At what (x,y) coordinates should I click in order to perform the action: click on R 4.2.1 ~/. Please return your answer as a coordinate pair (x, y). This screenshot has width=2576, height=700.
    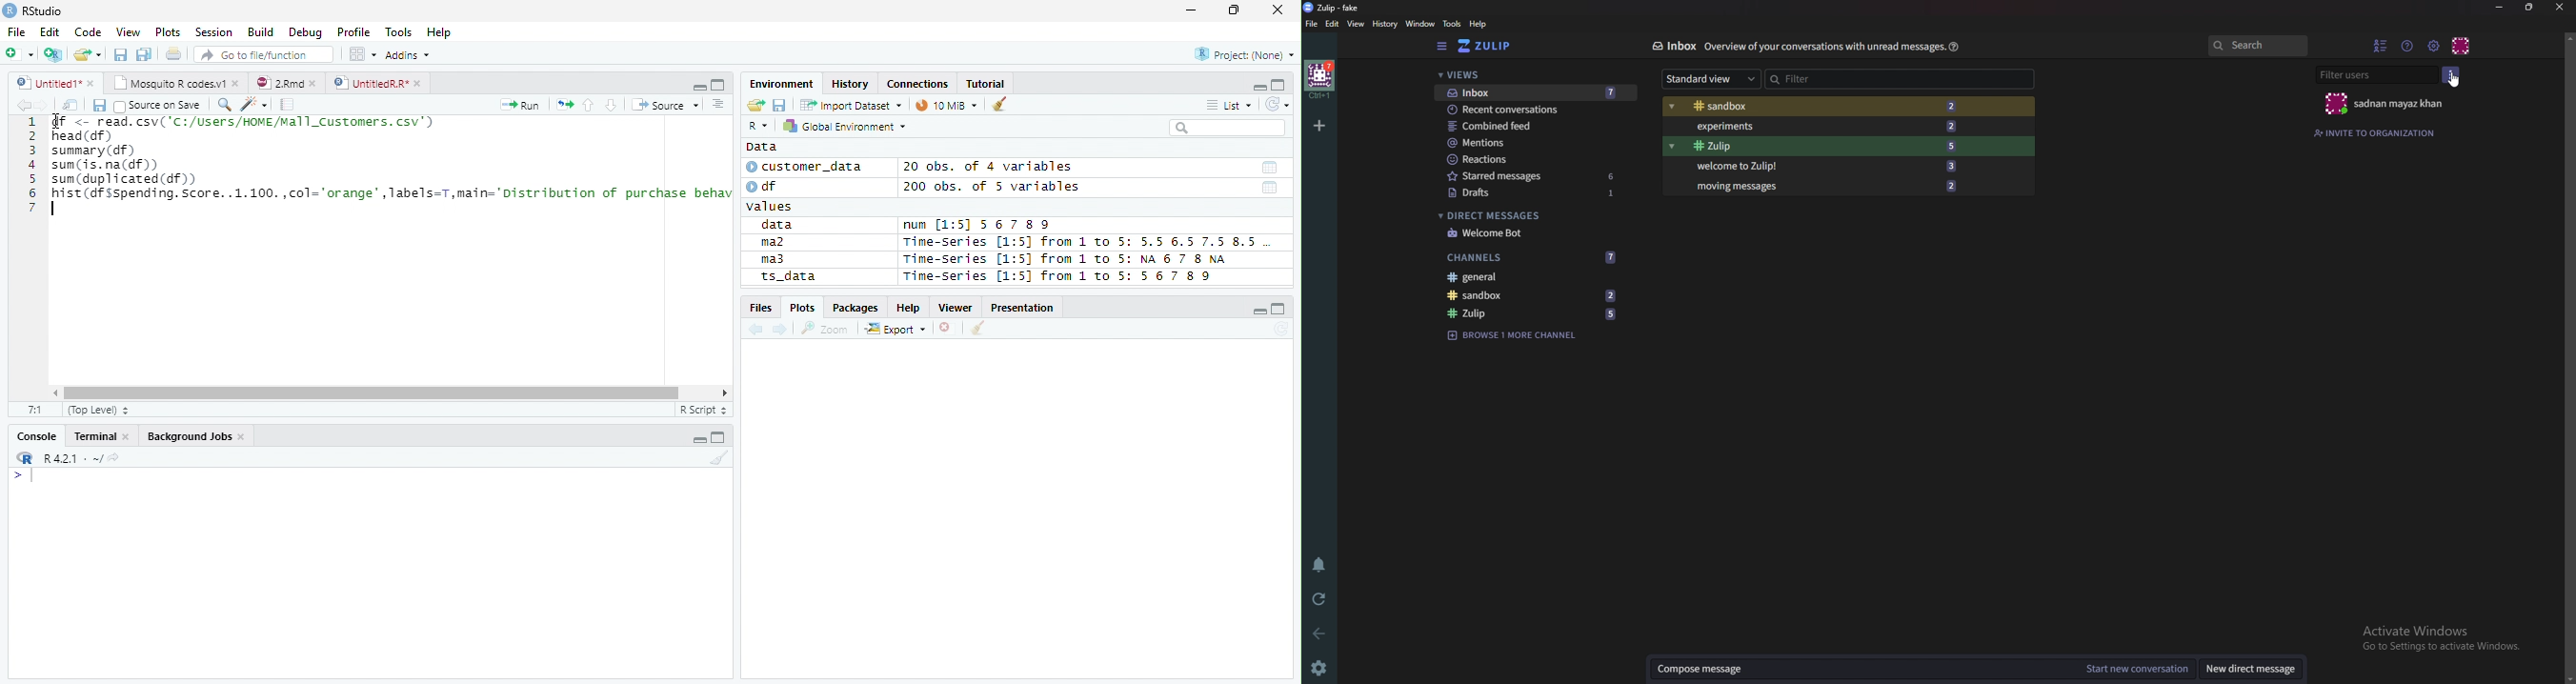
    Looking at the image, I should click on (71, 457).